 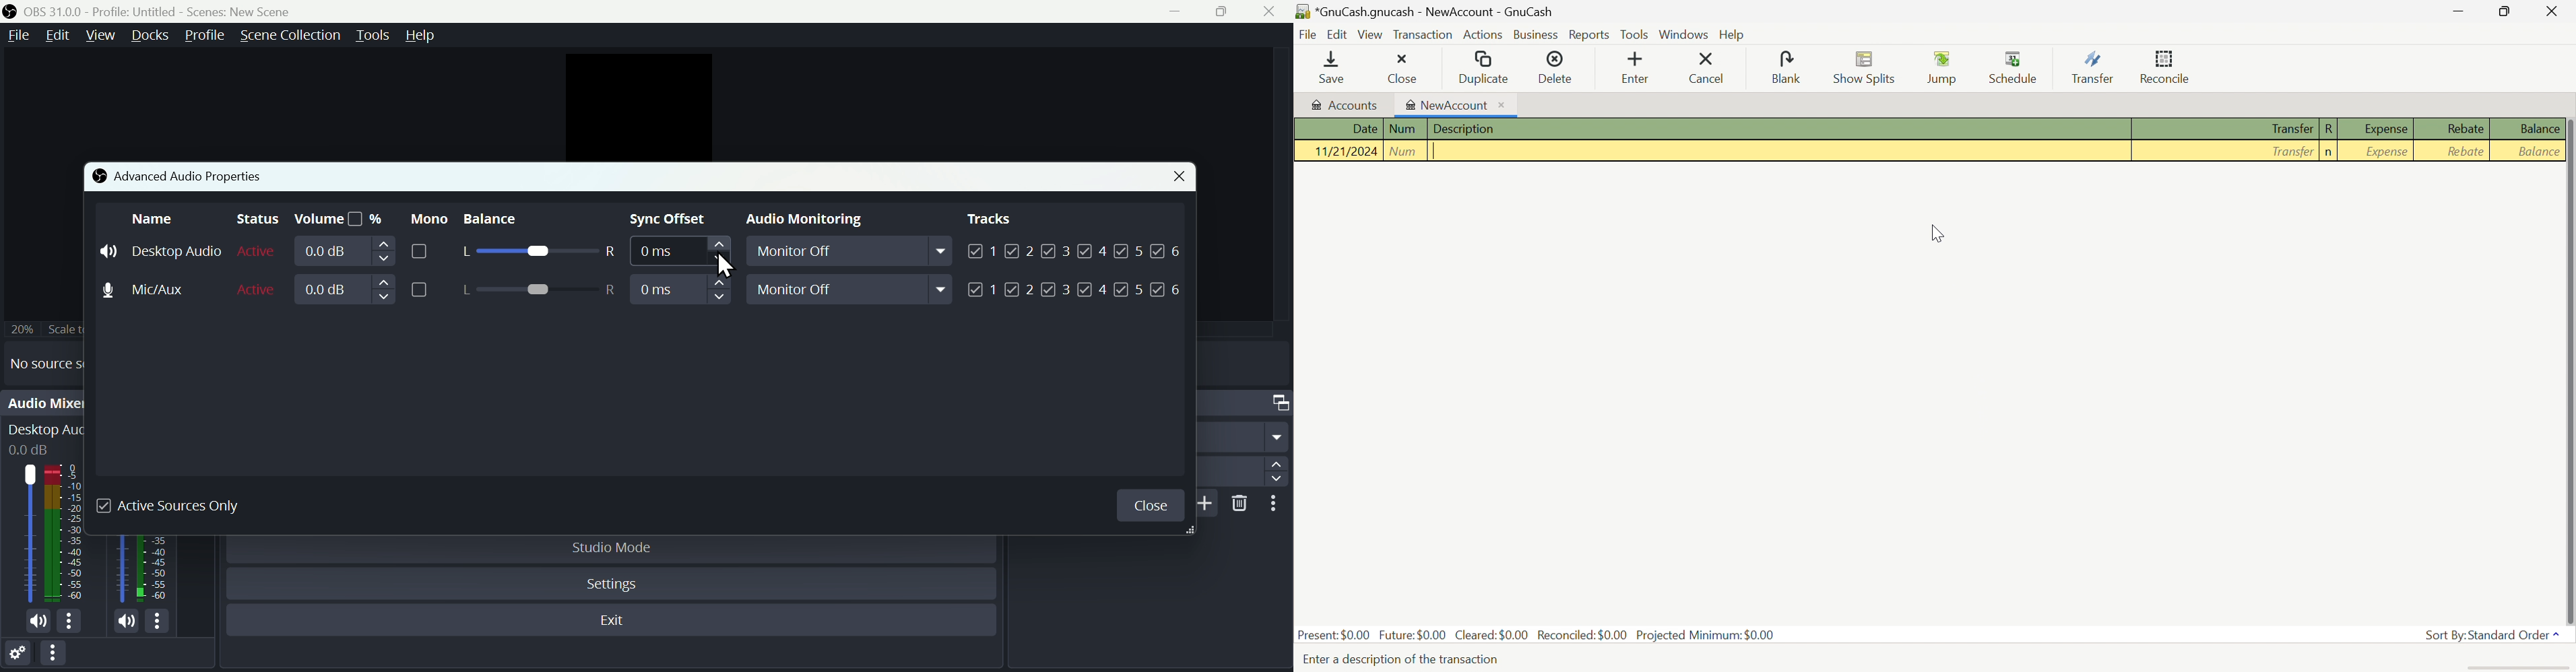 What do you see at coordinates (853, 253) in the screenshot?
I see `Monitor off` at bounding box center [853, 253].